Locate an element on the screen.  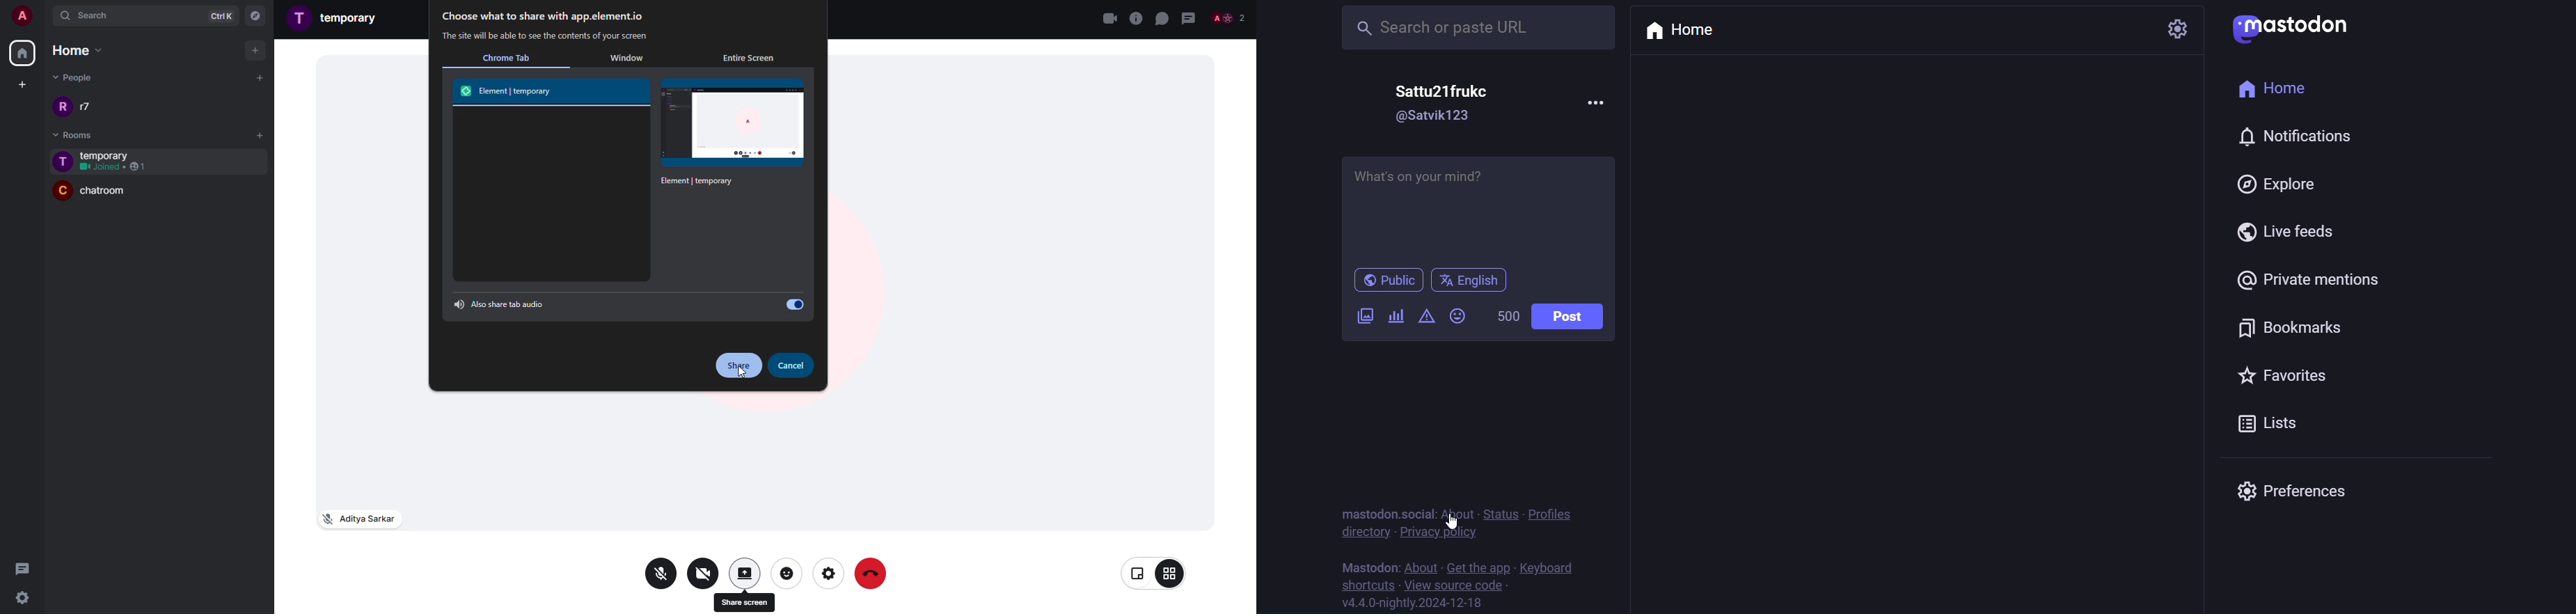
add is located at coordinates (257, 50).